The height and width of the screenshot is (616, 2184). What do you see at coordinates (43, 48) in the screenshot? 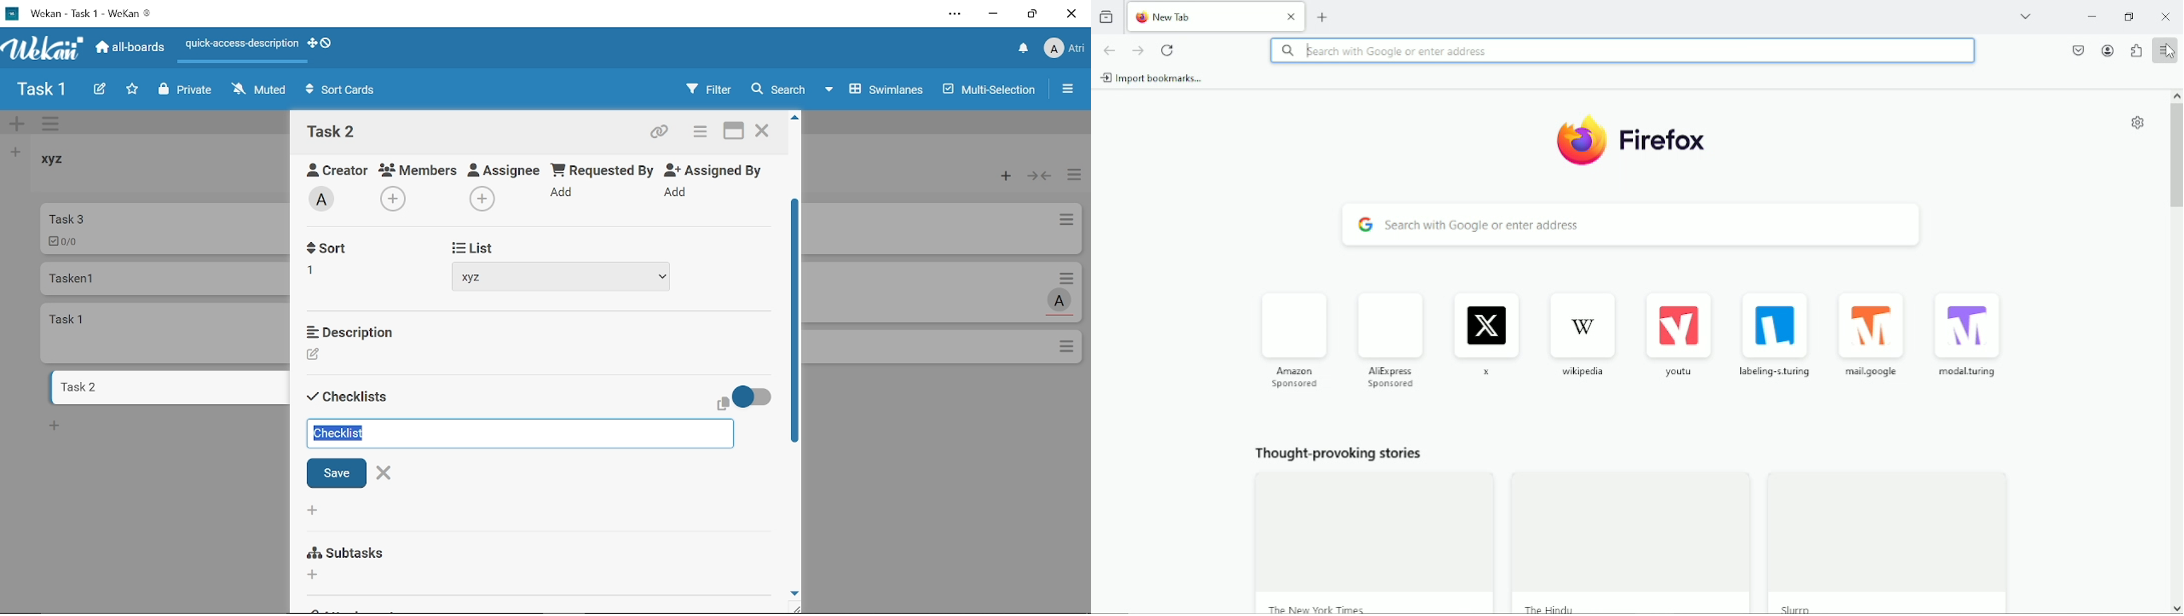
I see `App logo` at bounding box center [43, 48].